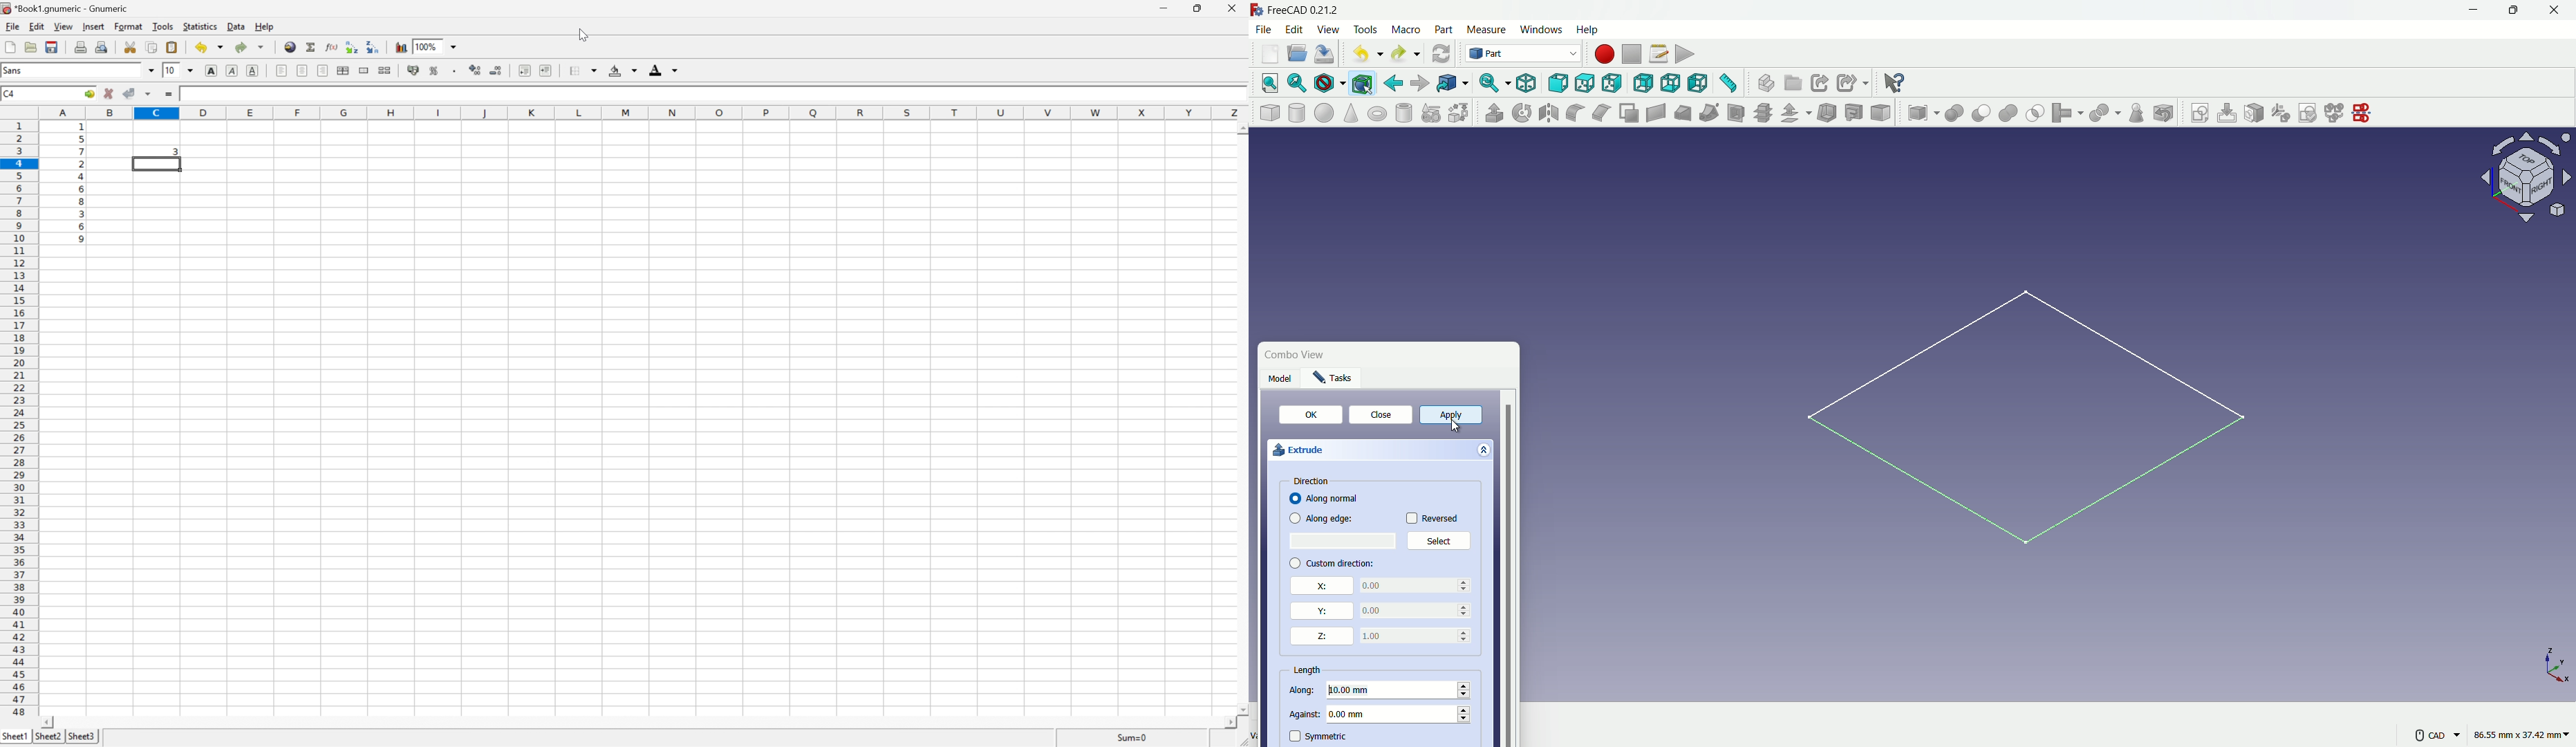 The height and width of the screenshot is (756, 2576). Describe the element at coordinates (1459, 113) in the screenshot. I see `shape builder` at that location.